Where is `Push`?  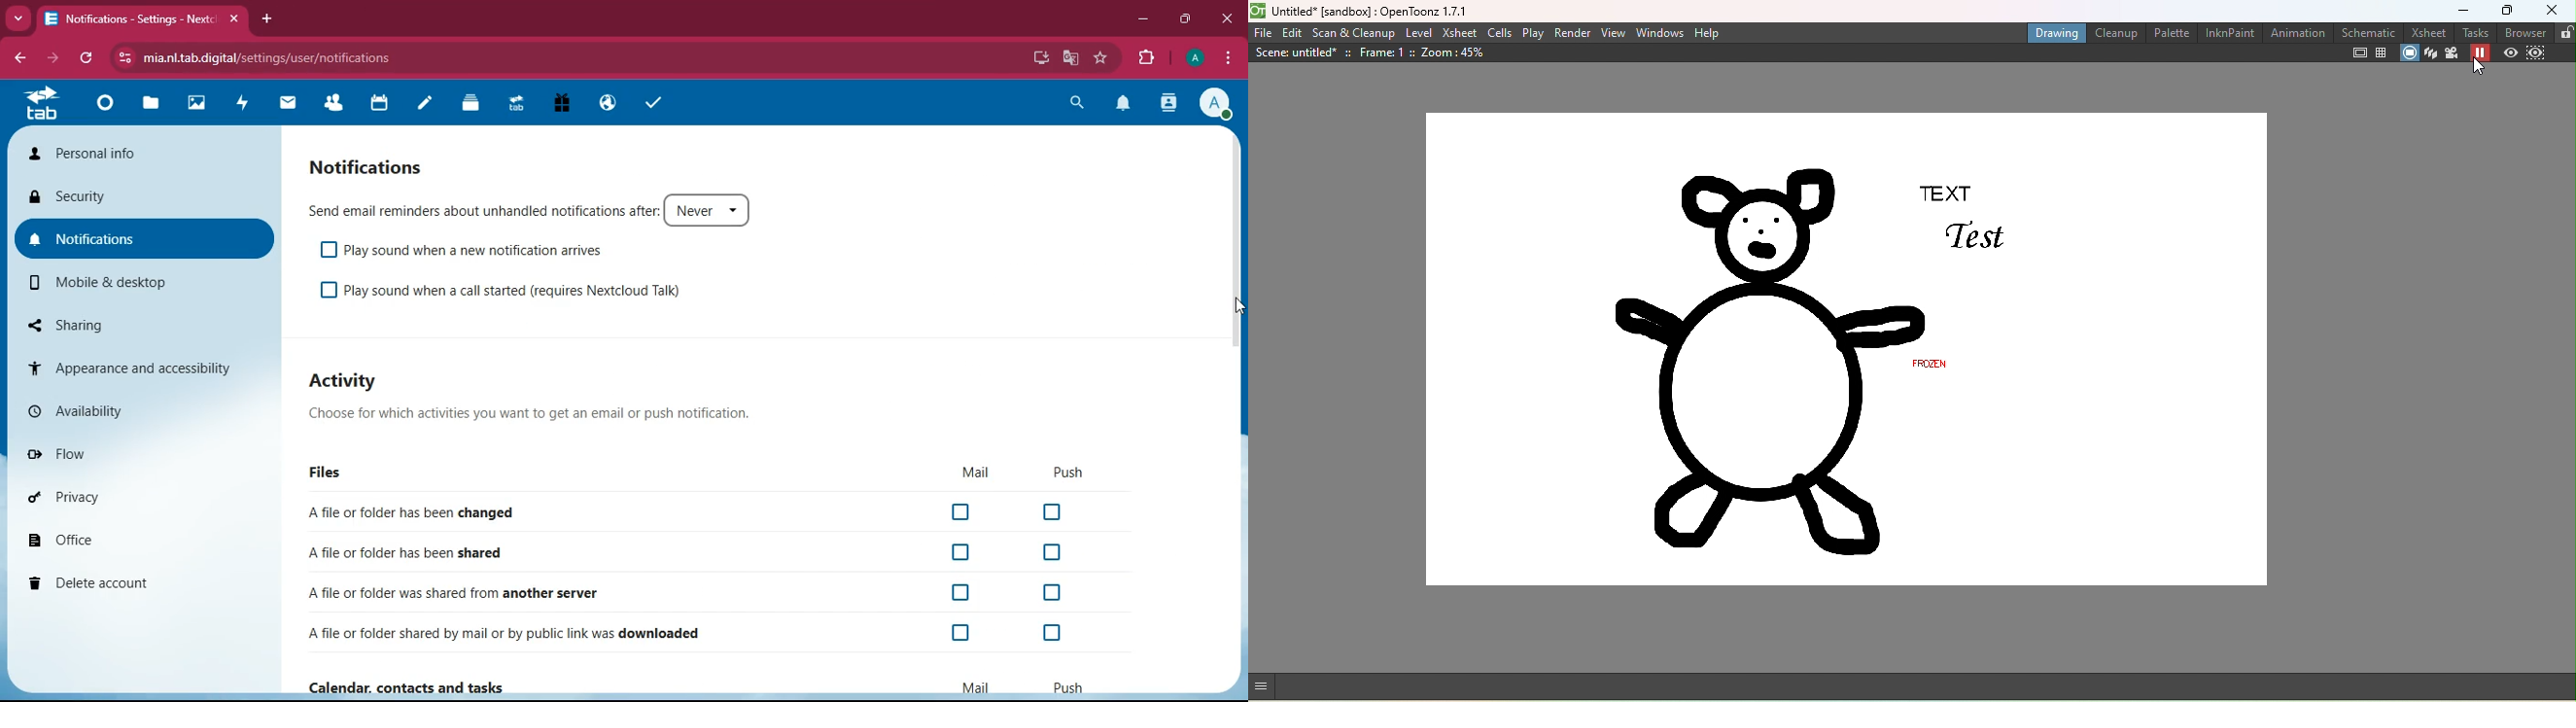 Push is located at coordinates (1071, 690).